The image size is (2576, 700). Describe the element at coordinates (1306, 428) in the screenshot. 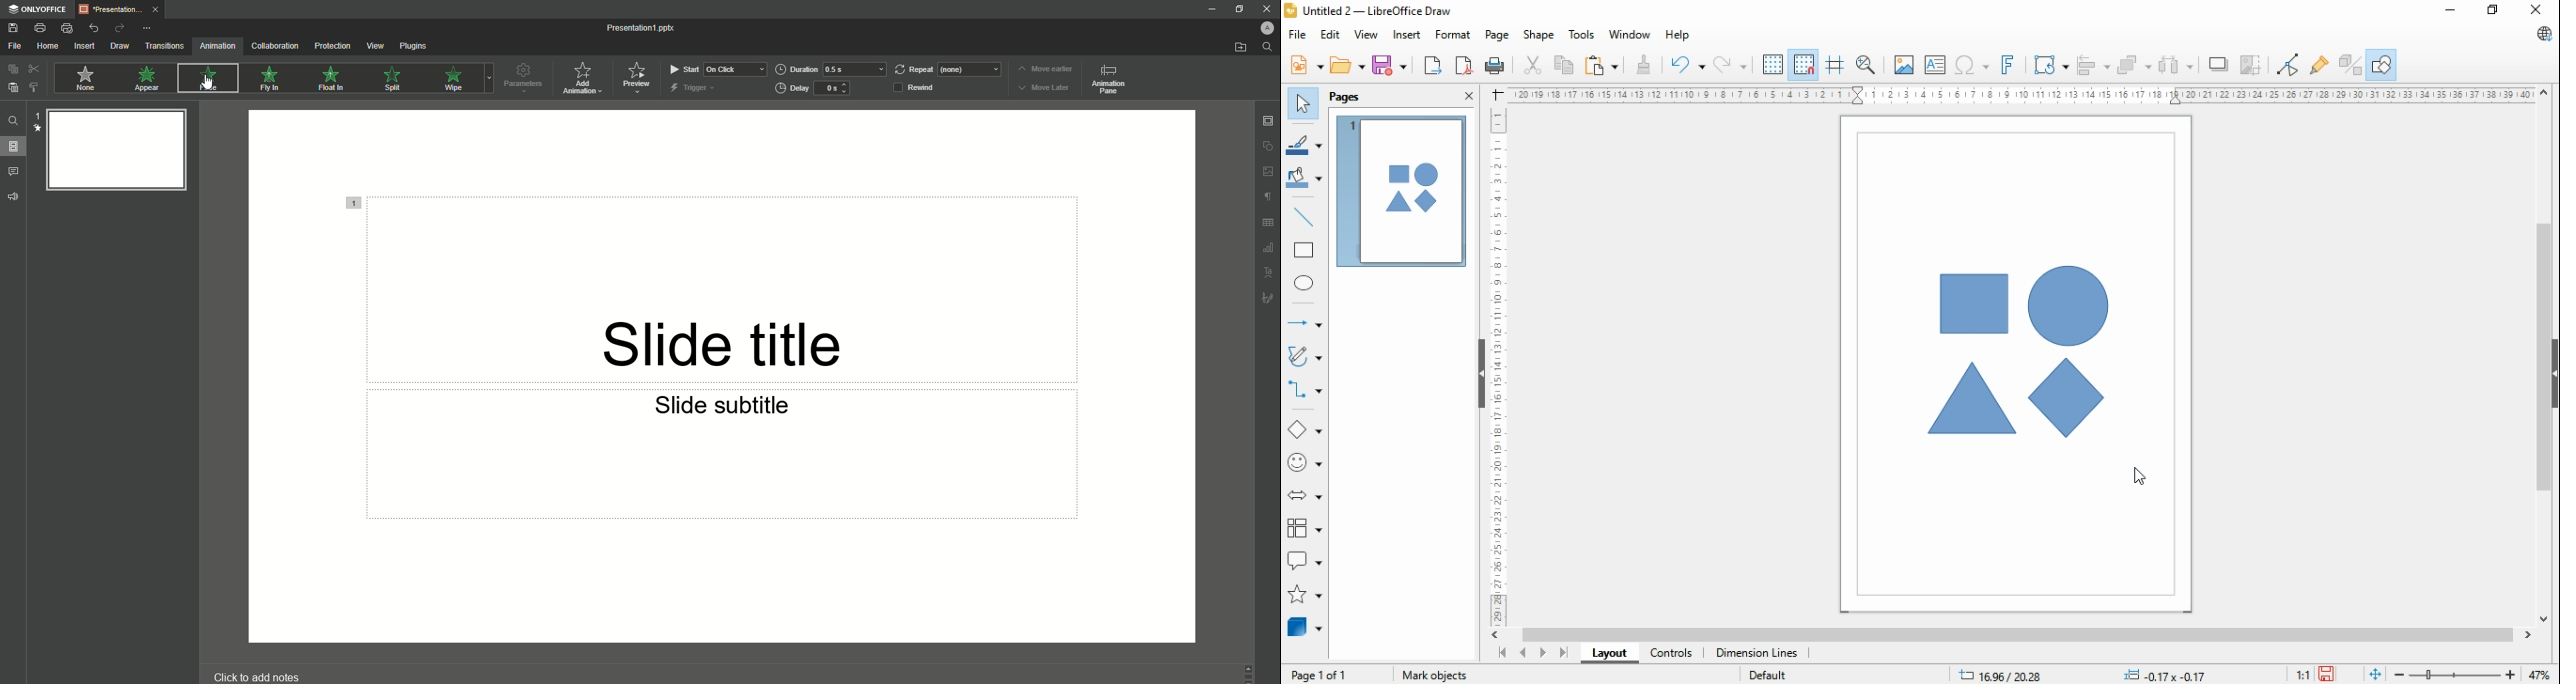

I see `simple shapes` at that location.